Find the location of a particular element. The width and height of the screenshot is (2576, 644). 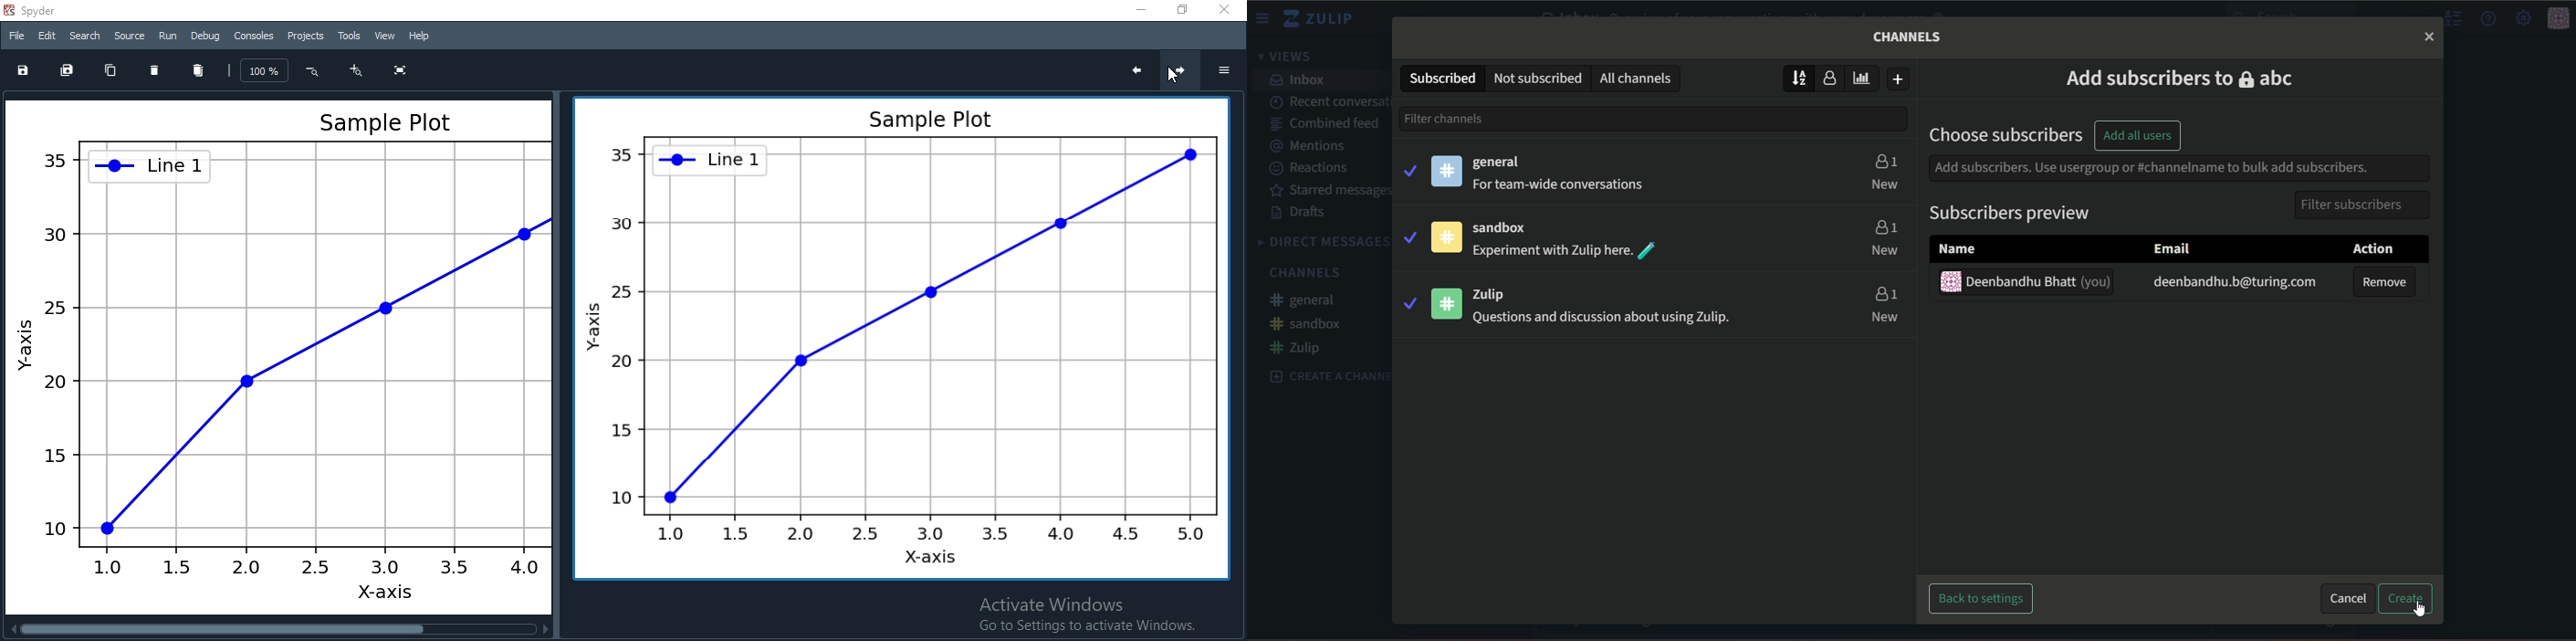

Help is located at coordinates (418, 37).